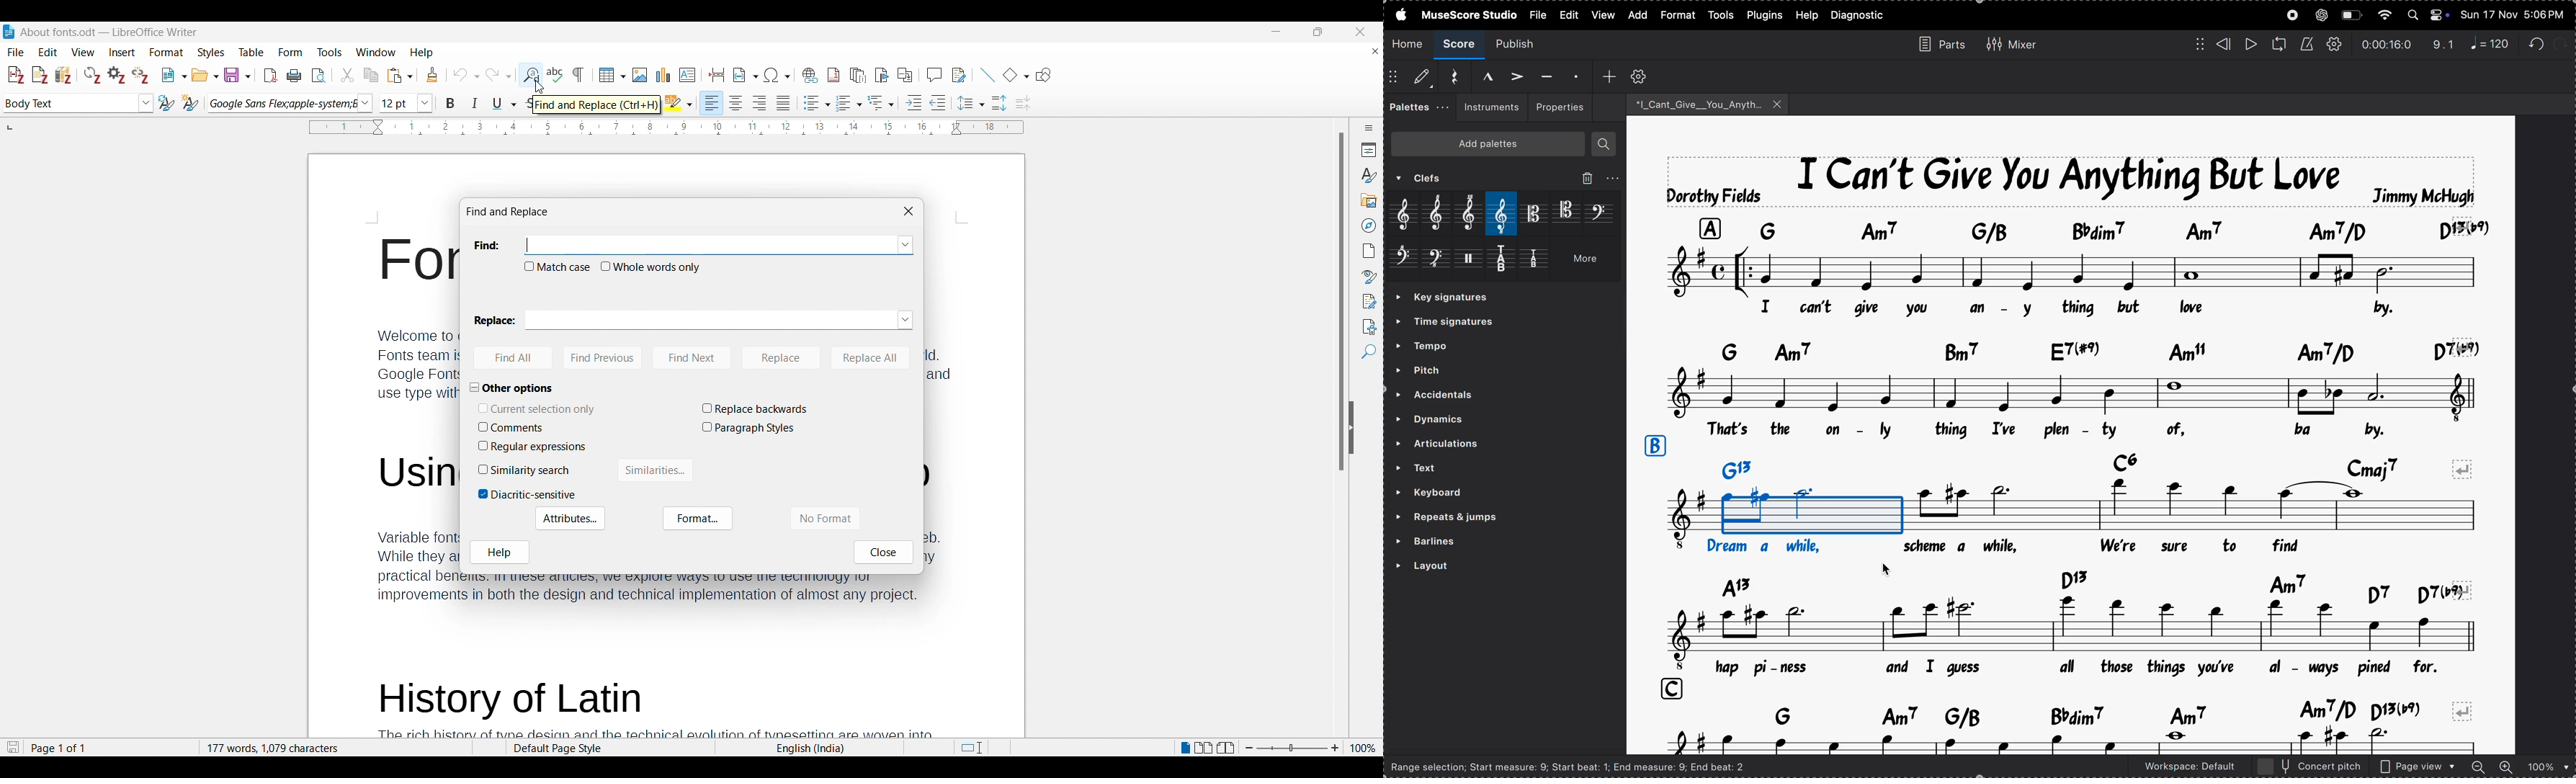  What do you see at coordinates (640, 75) in the screenshot?
I see `Insert image` at bounding box center [640, 75].